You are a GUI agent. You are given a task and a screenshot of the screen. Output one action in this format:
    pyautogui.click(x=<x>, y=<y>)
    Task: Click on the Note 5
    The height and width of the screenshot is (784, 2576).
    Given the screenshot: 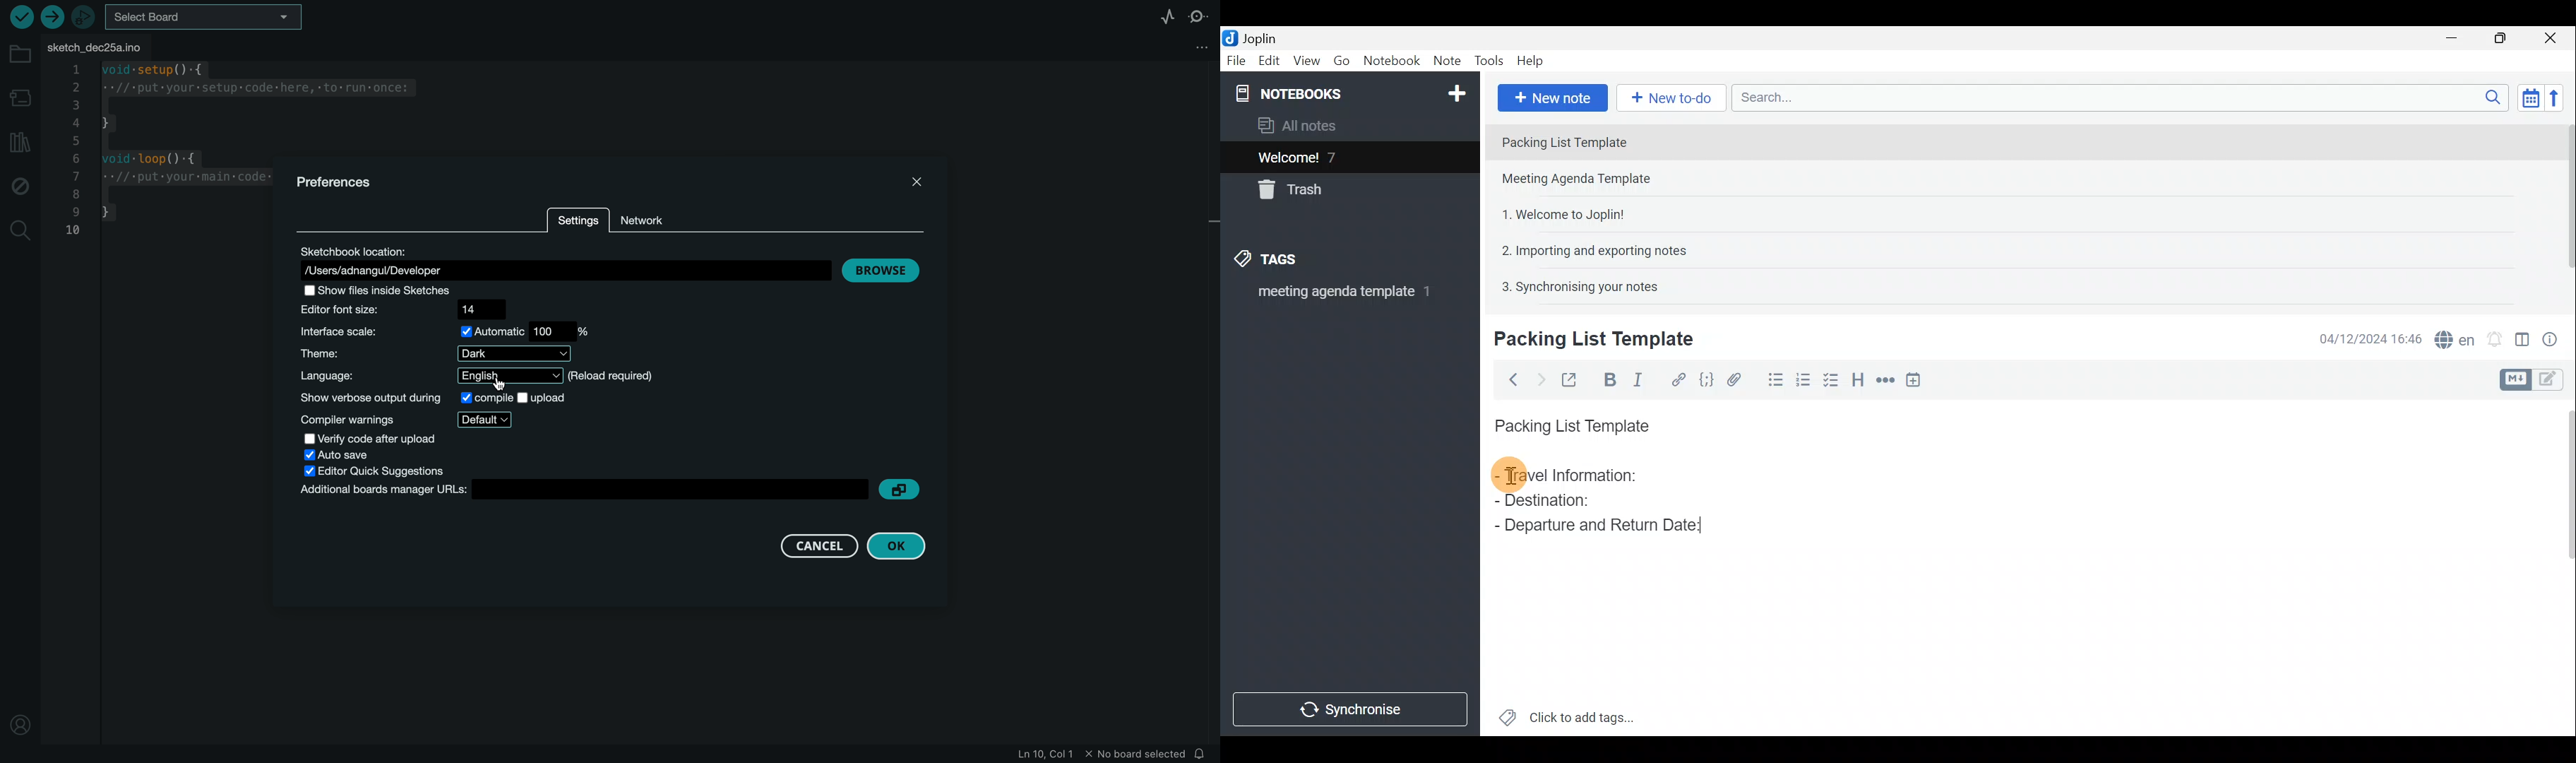 What is the action you would take?
    pyautogui.click(x=1574, y=285)
    